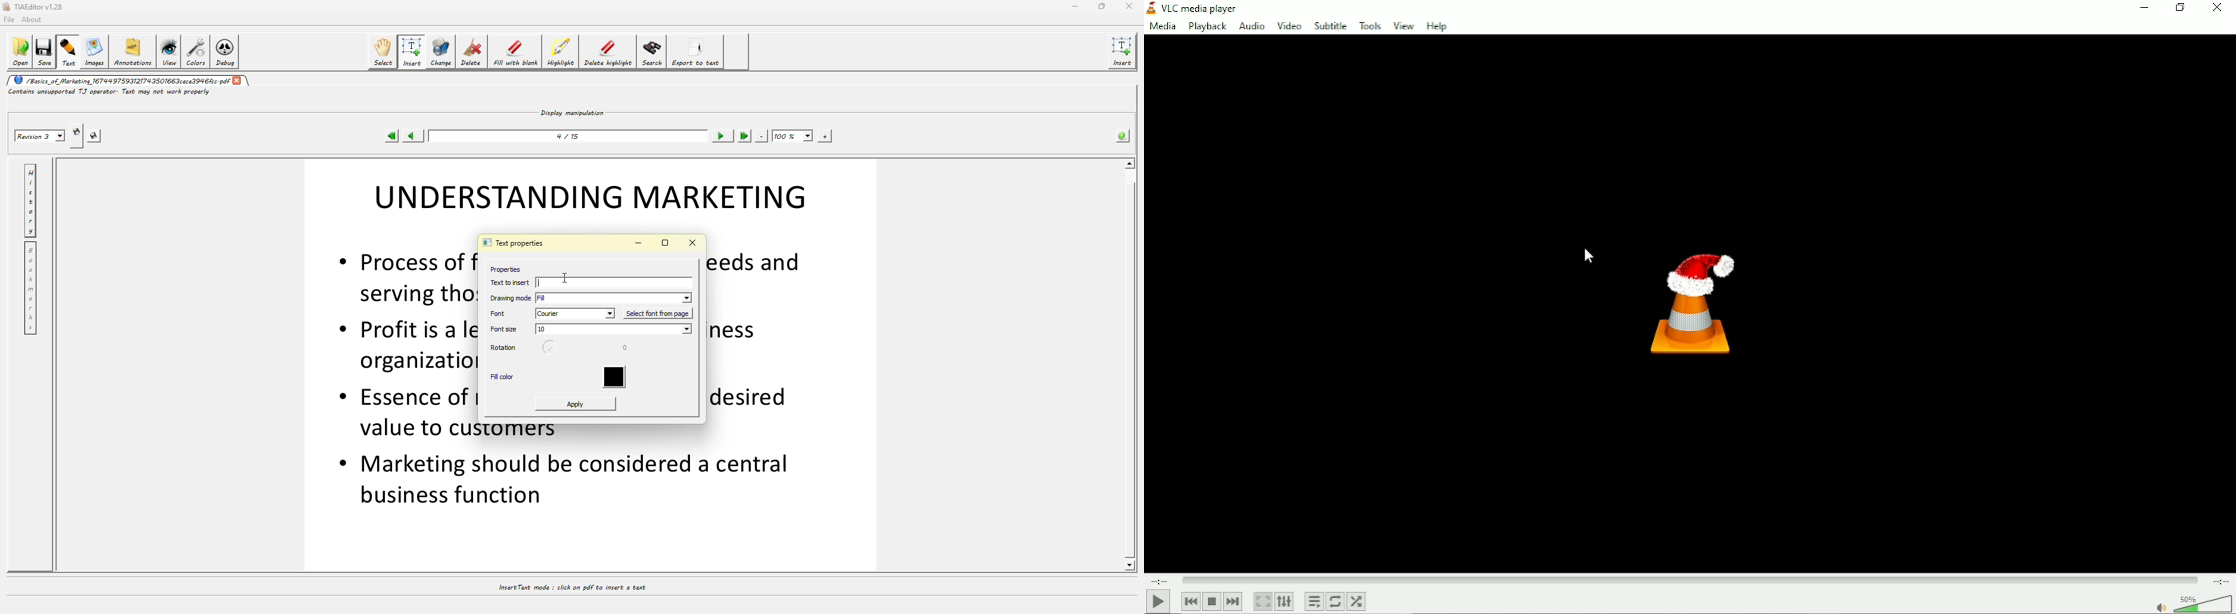 This screenshot has width=2240, height=616. Describe the element at coordinates (665, 243) in the screenshot. I see `maximize` at that location.